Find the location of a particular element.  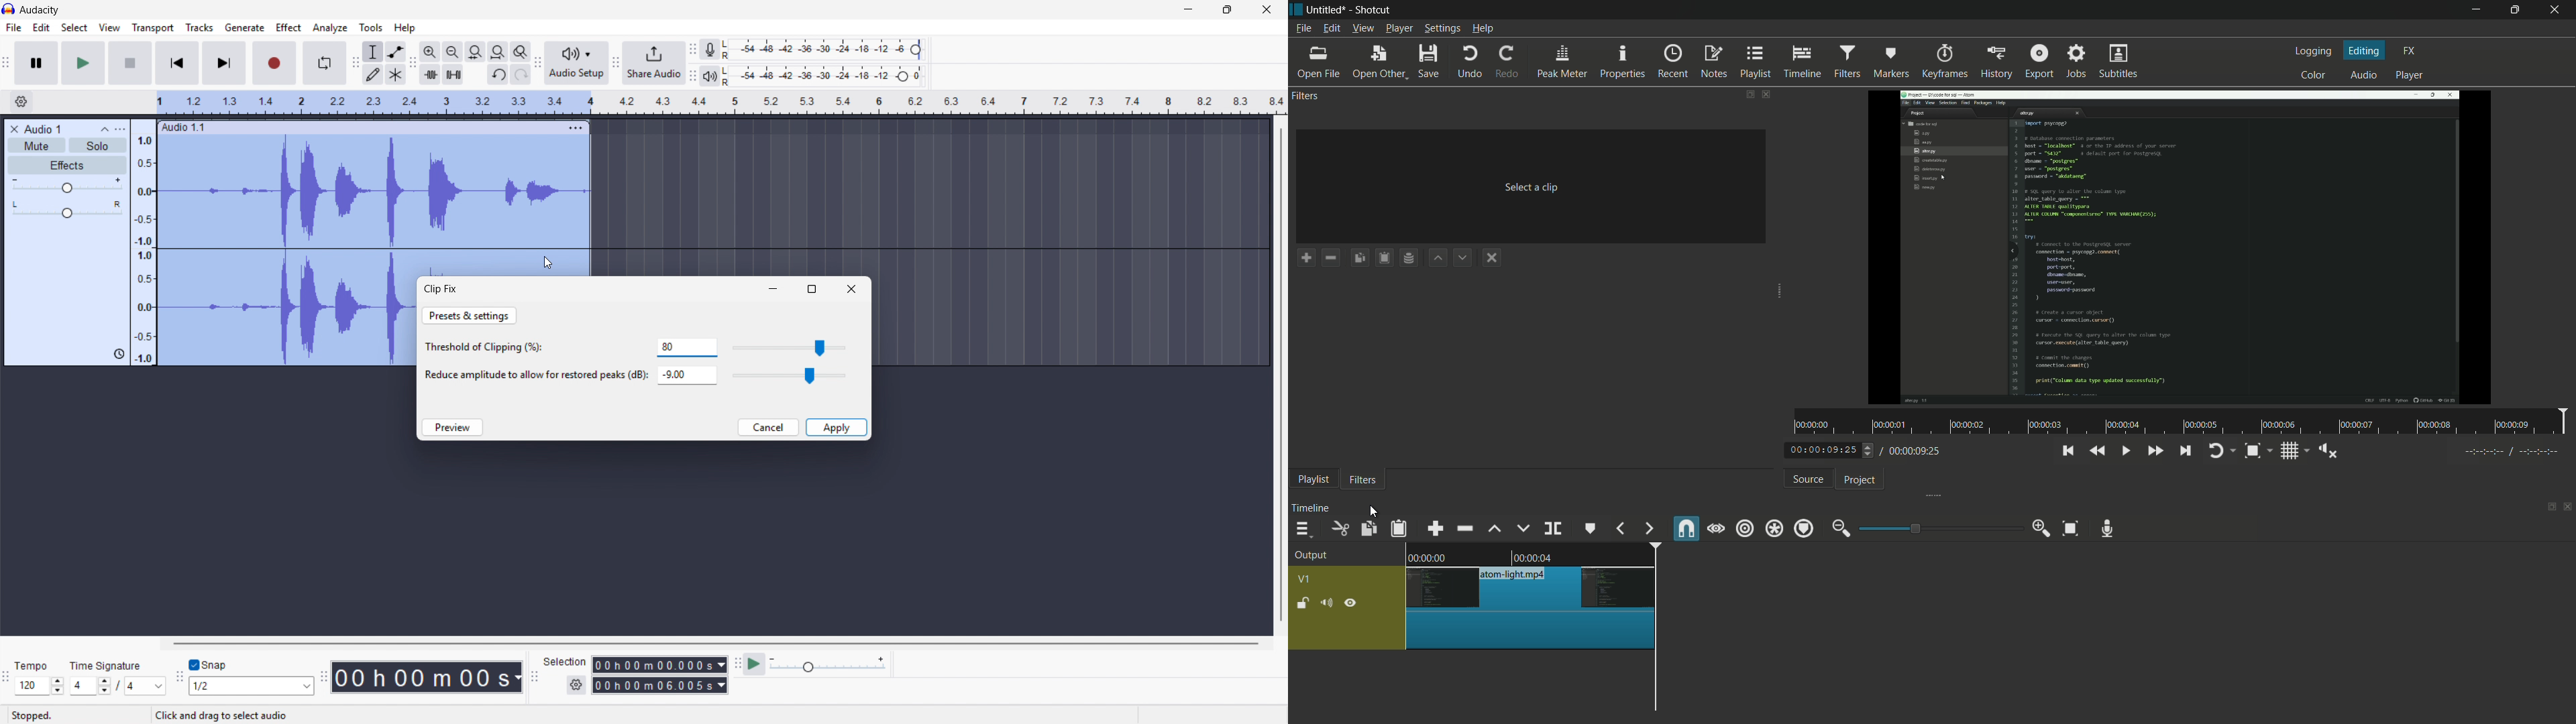

close filter is located at coordinates (1765, 93).